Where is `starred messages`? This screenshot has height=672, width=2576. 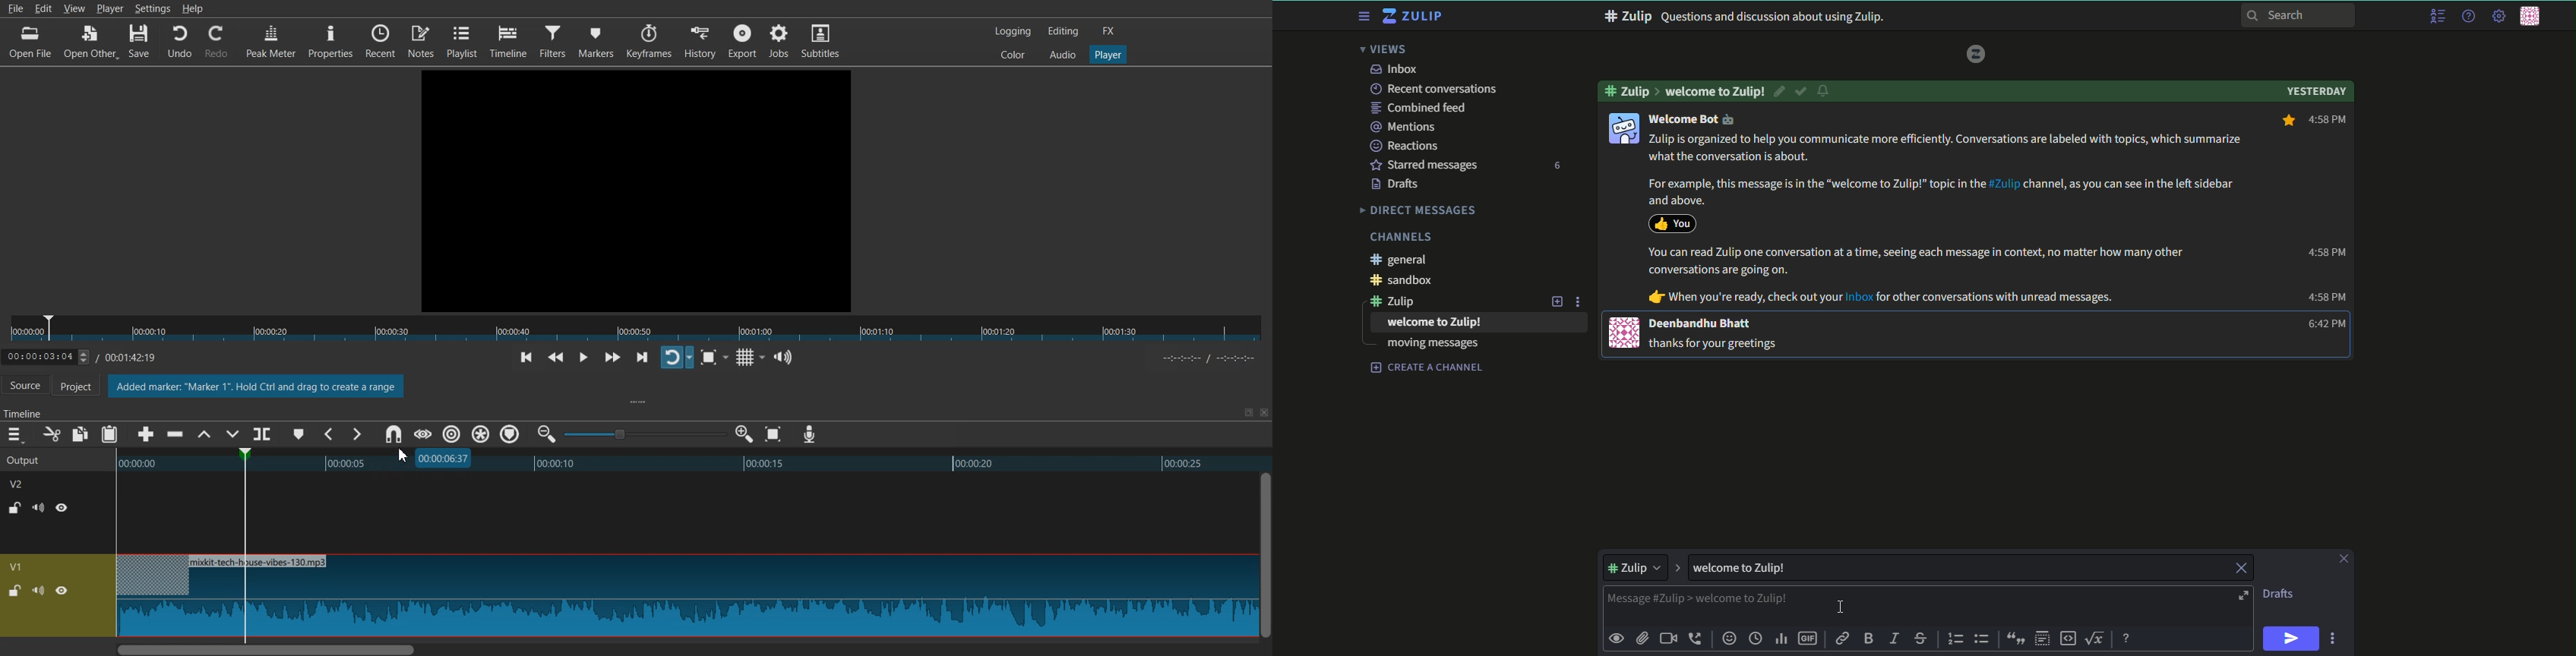 starred messages is located at coordinates (1424, 164).